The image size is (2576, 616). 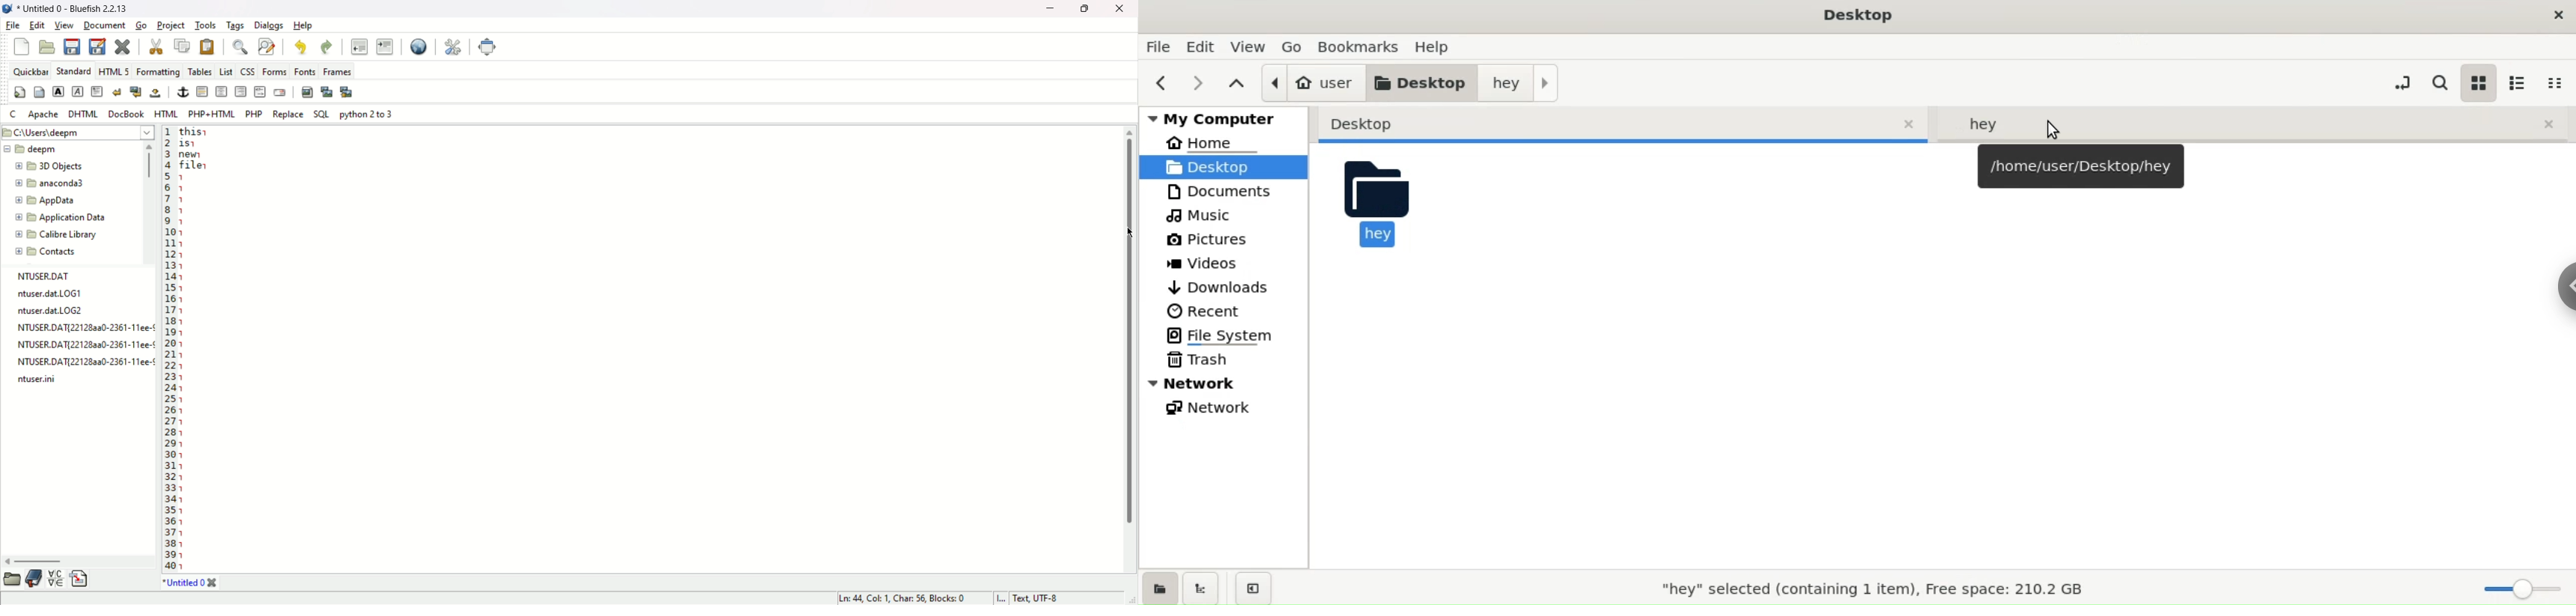 What do you see at coordinates (73, 72) in the screenshot?
I see `standard` at bounding box center [73, 72].